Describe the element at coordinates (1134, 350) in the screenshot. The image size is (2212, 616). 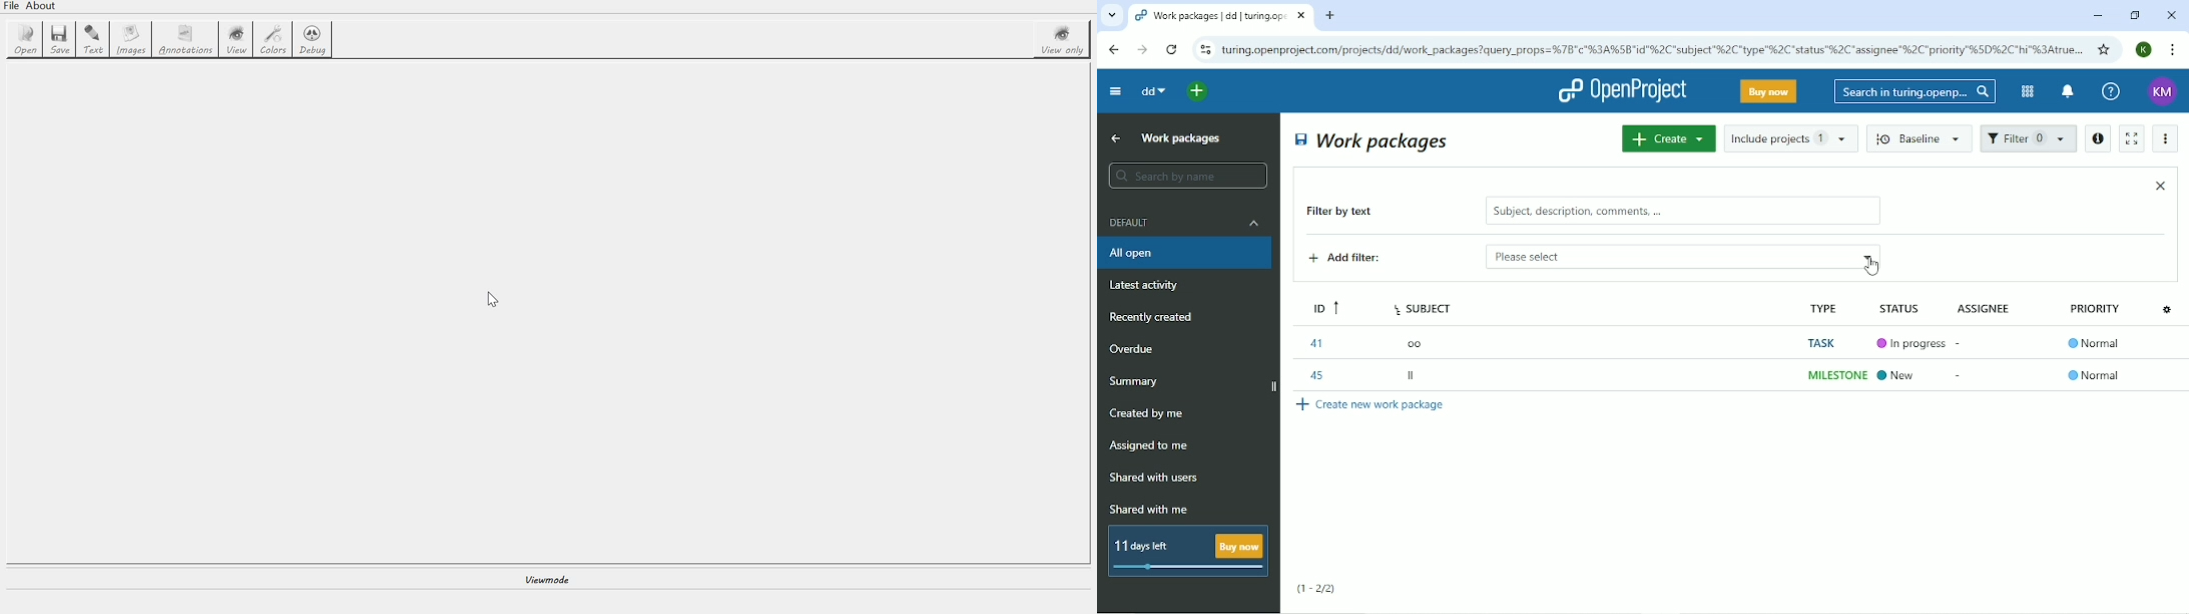
I see `Overdue` at that location.